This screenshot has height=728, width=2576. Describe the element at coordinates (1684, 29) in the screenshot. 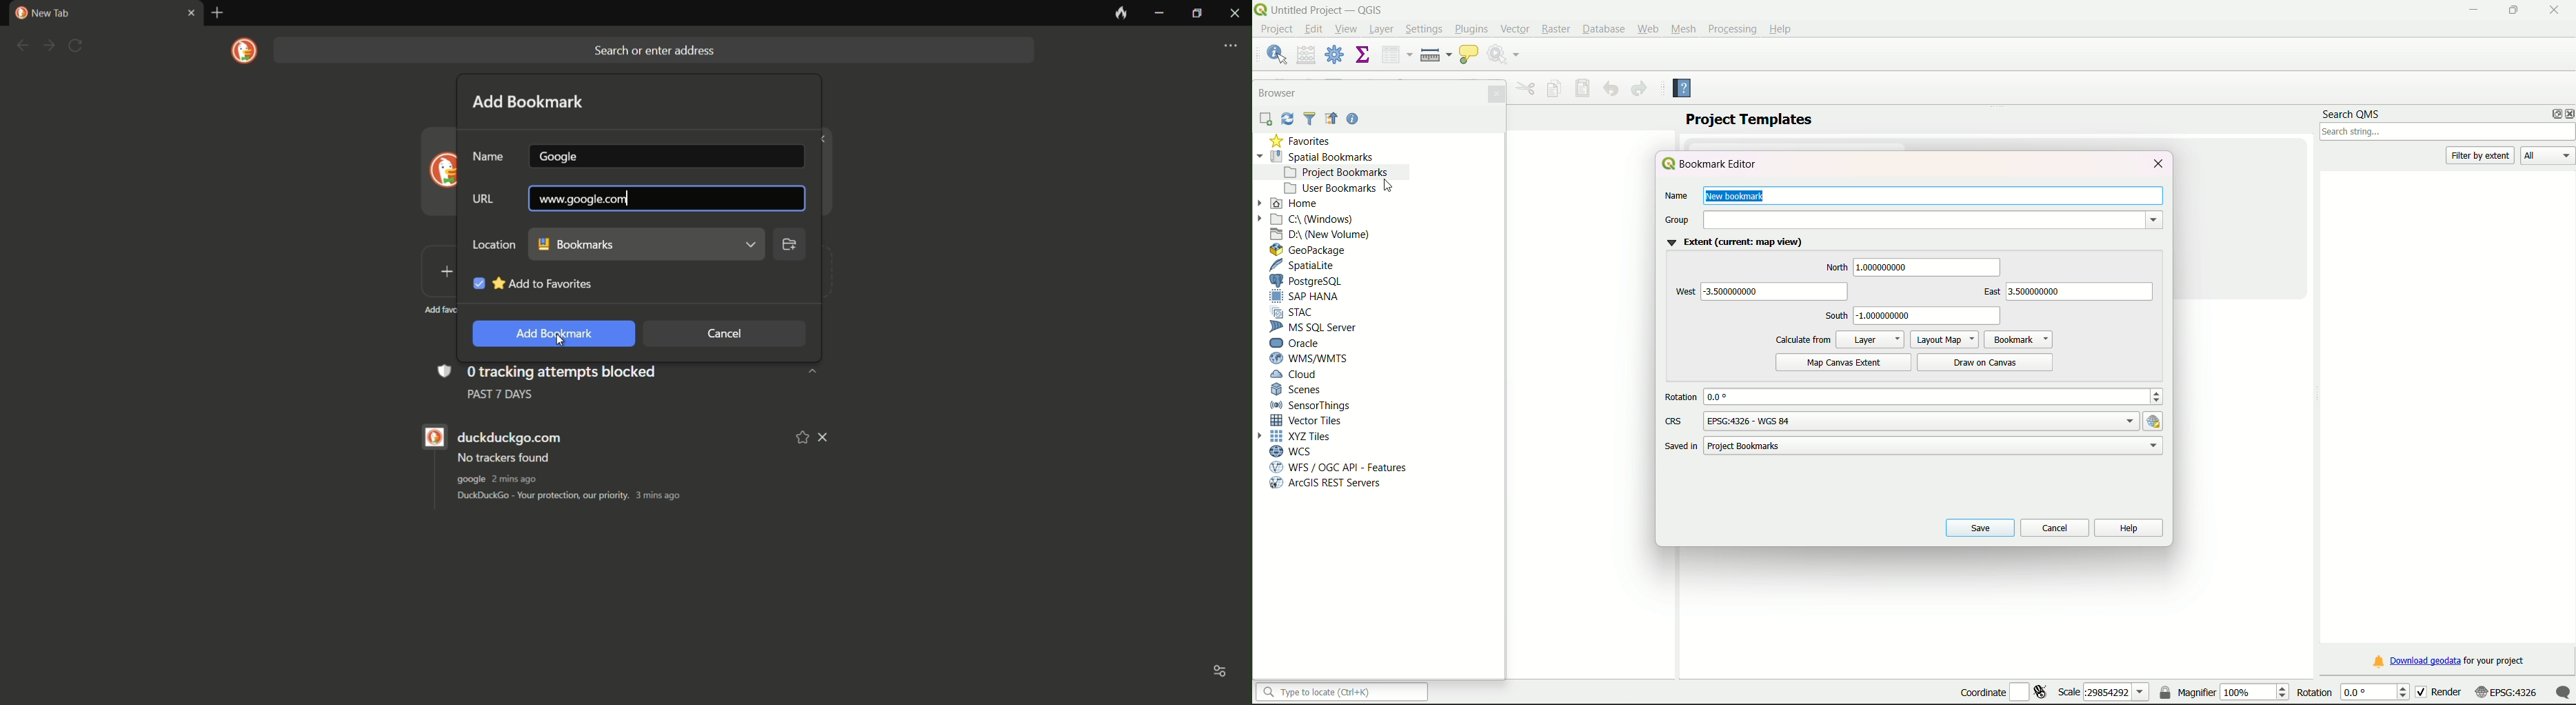

I see `Mesh` at that location.